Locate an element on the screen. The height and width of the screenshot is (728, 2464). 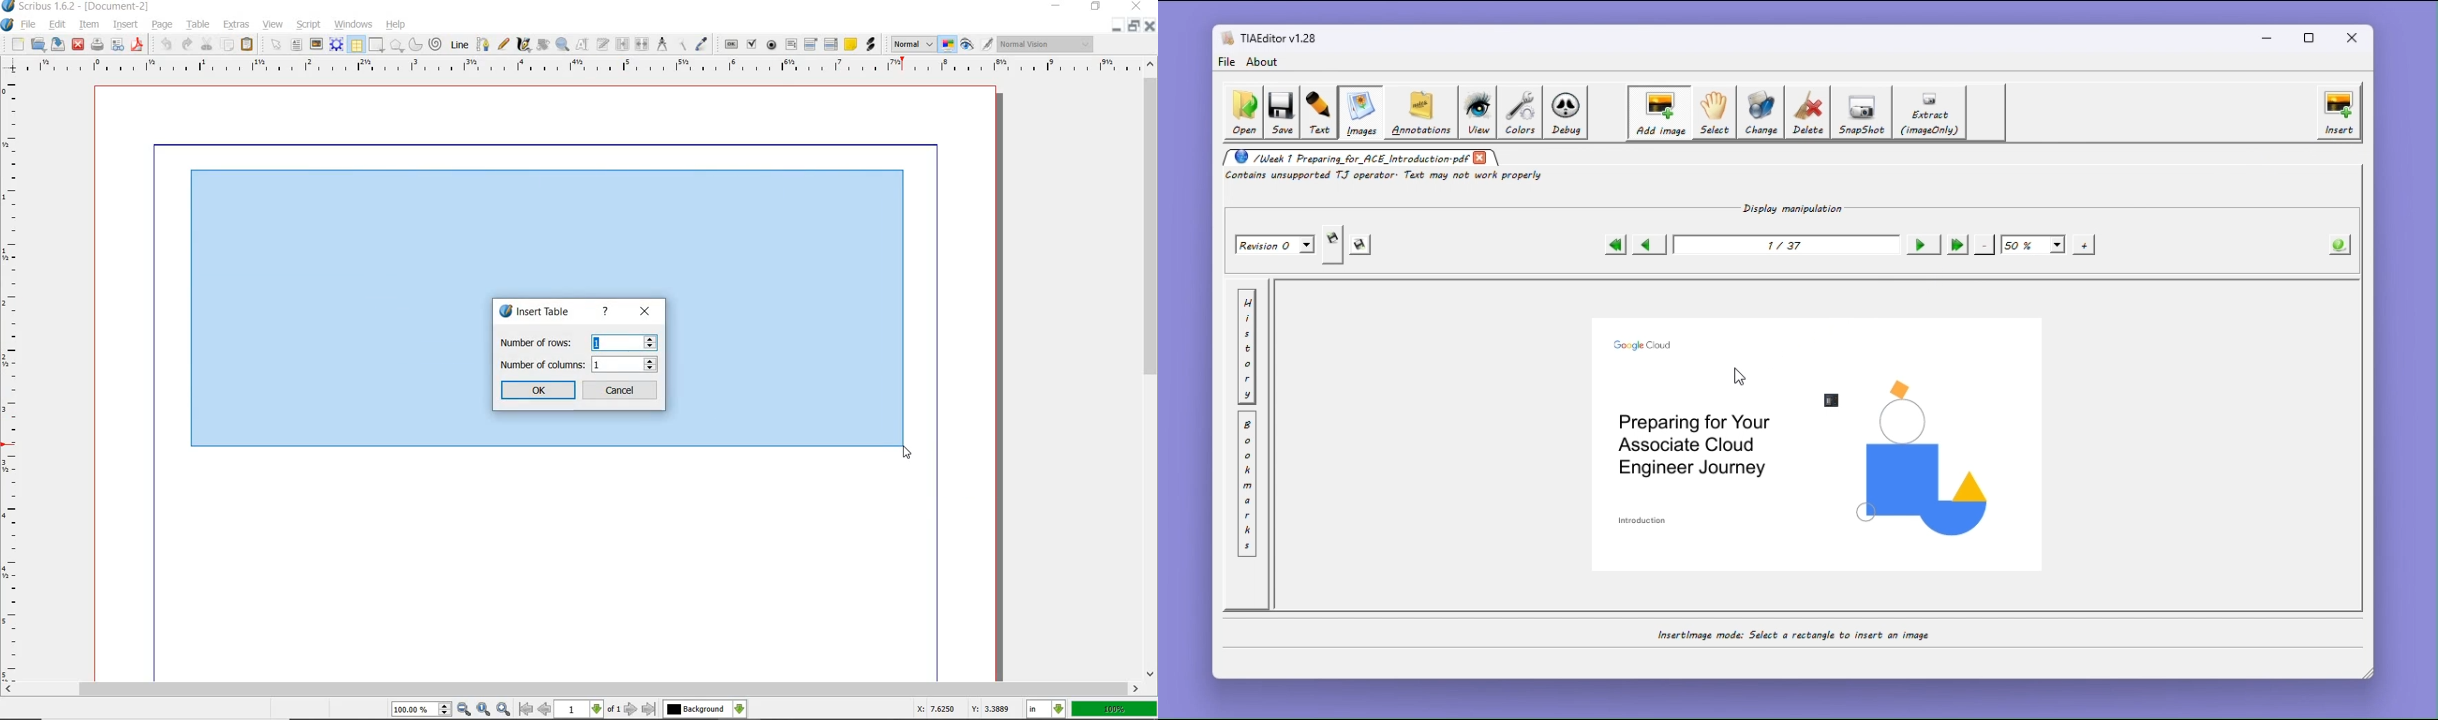
preview mode is located at coordinates (966, 46).